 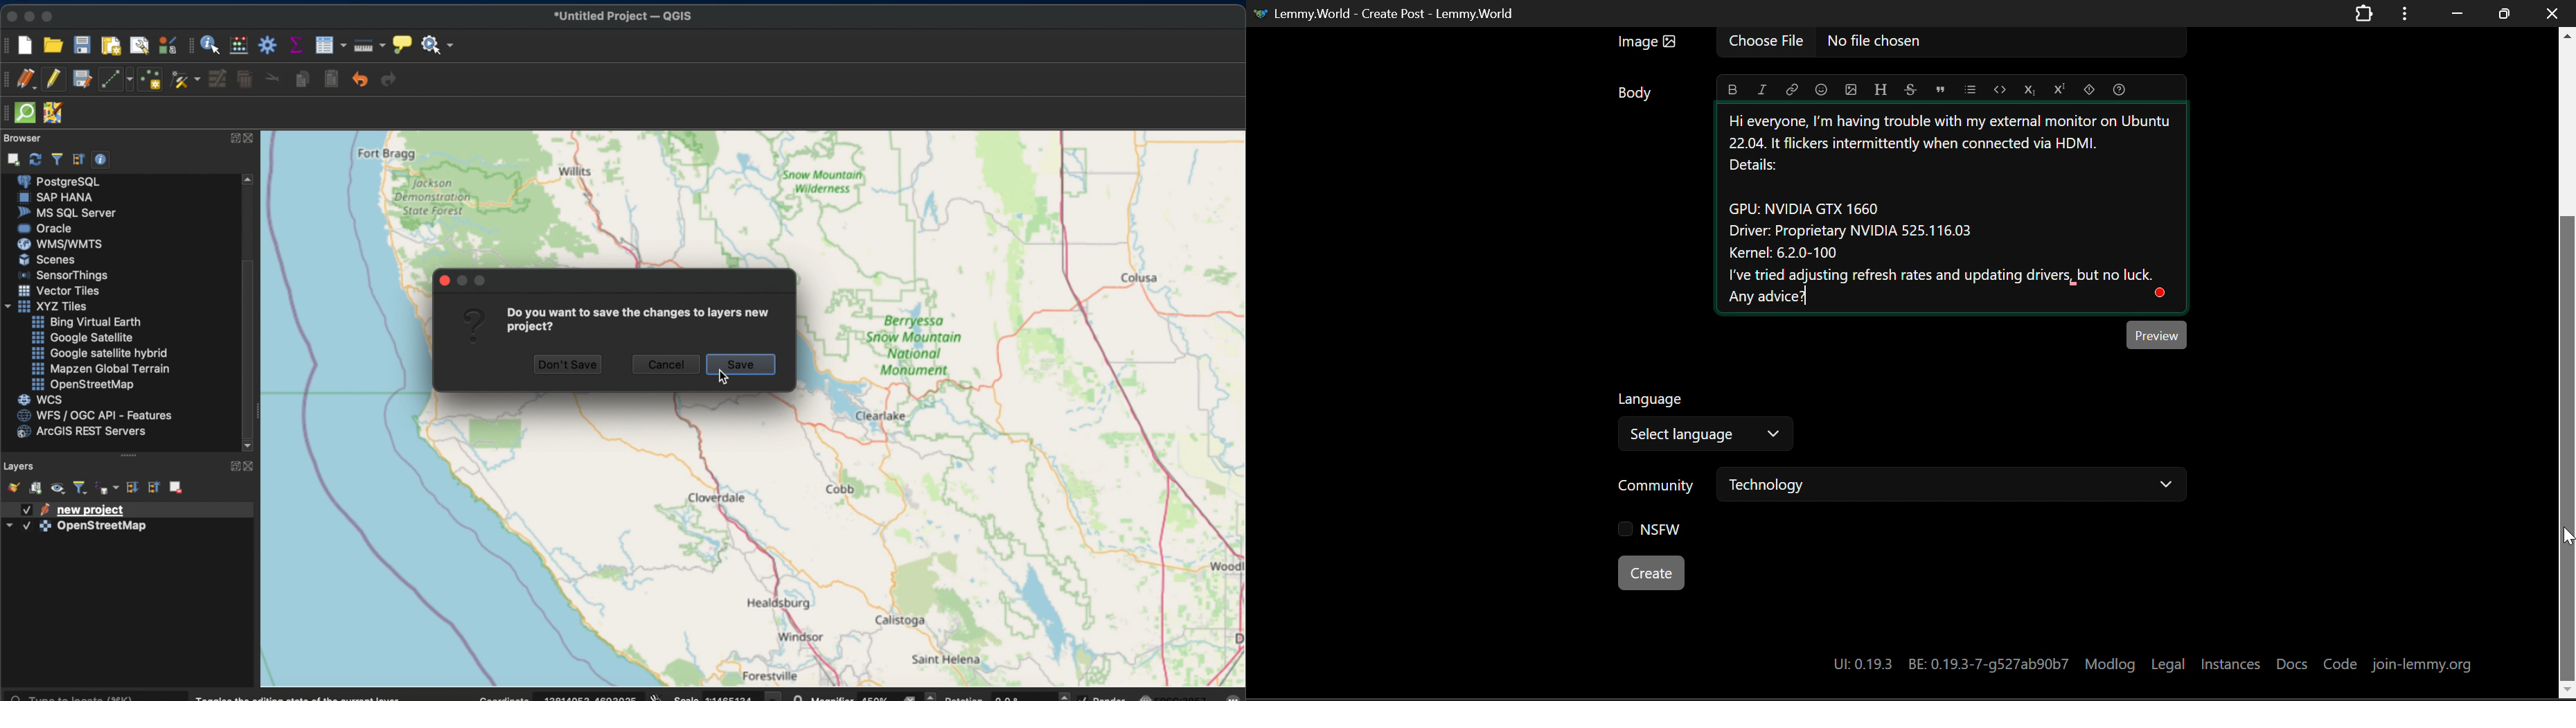 What do you see at coordinates (81, 489) in the screenshot?
I see `filter legend` at bounding box center [81, 489].